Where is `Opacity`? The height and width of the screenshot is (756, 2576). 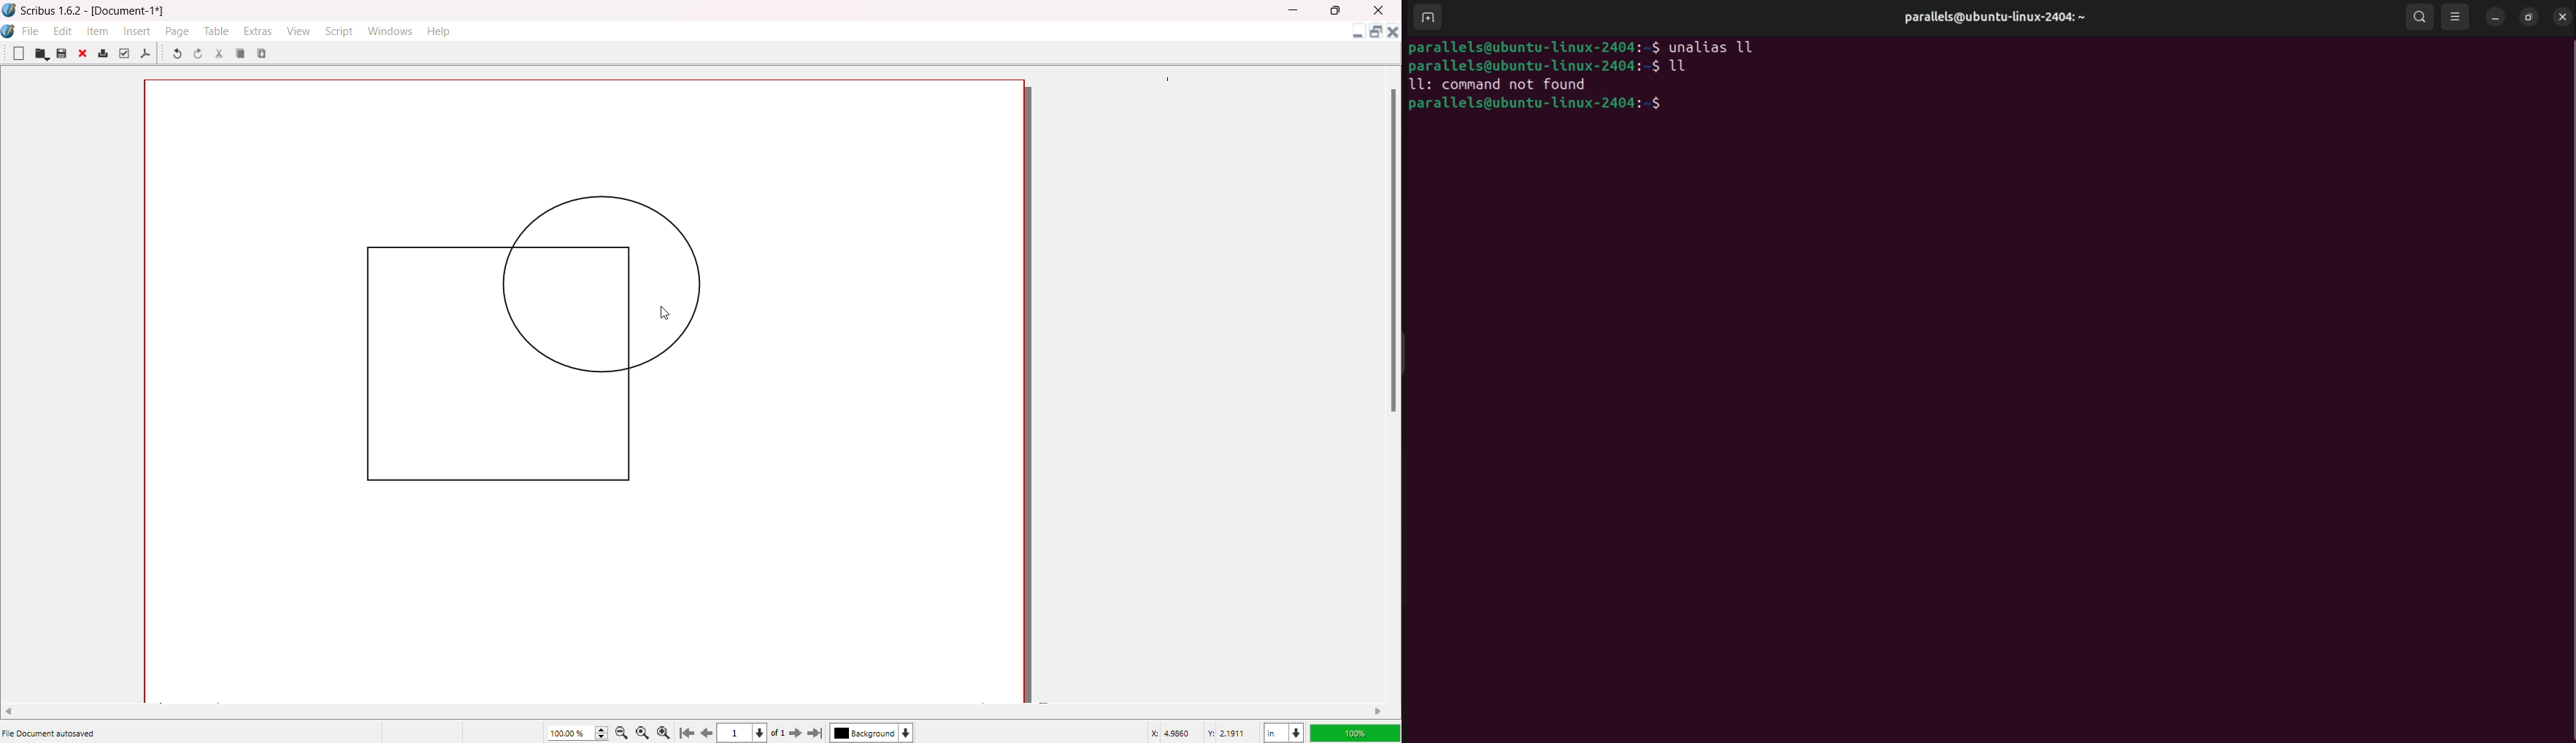 Opacity is located at coordinates (1354, 731).